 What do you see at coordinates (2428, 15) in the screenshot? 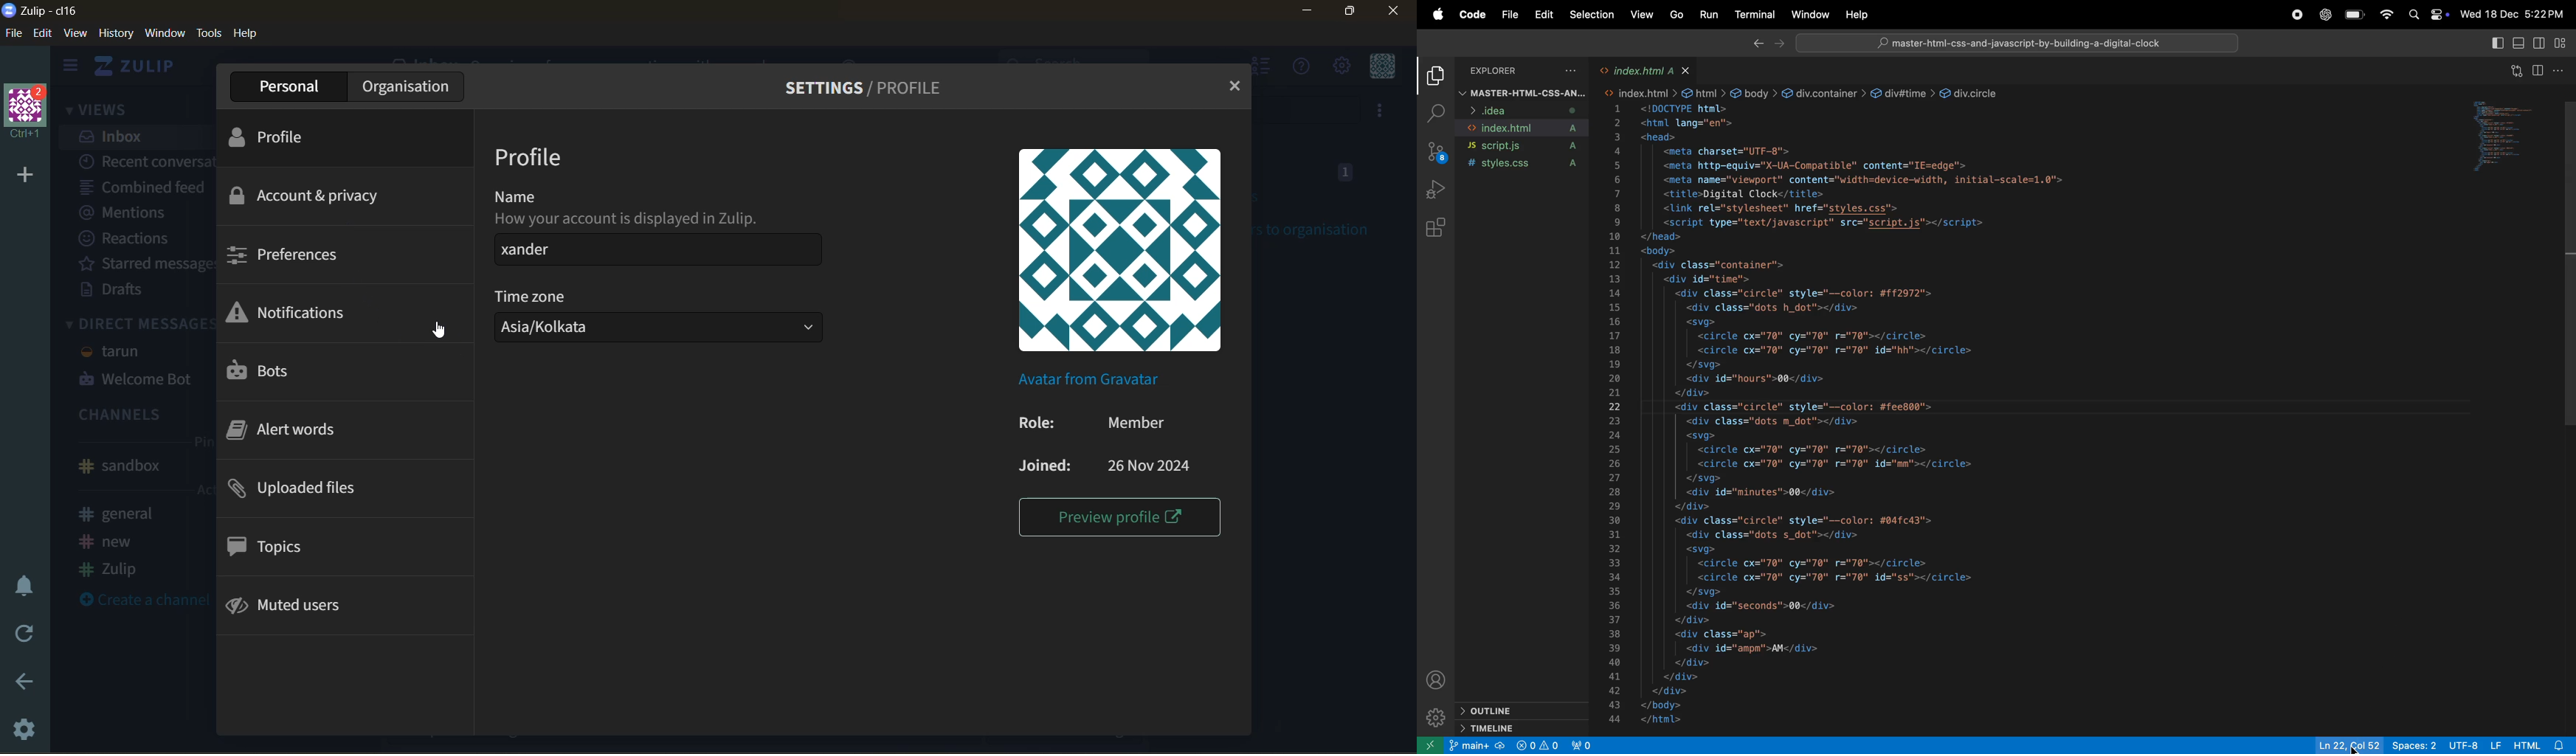
I see `apple widgets` at bounding box center [2428, 15].